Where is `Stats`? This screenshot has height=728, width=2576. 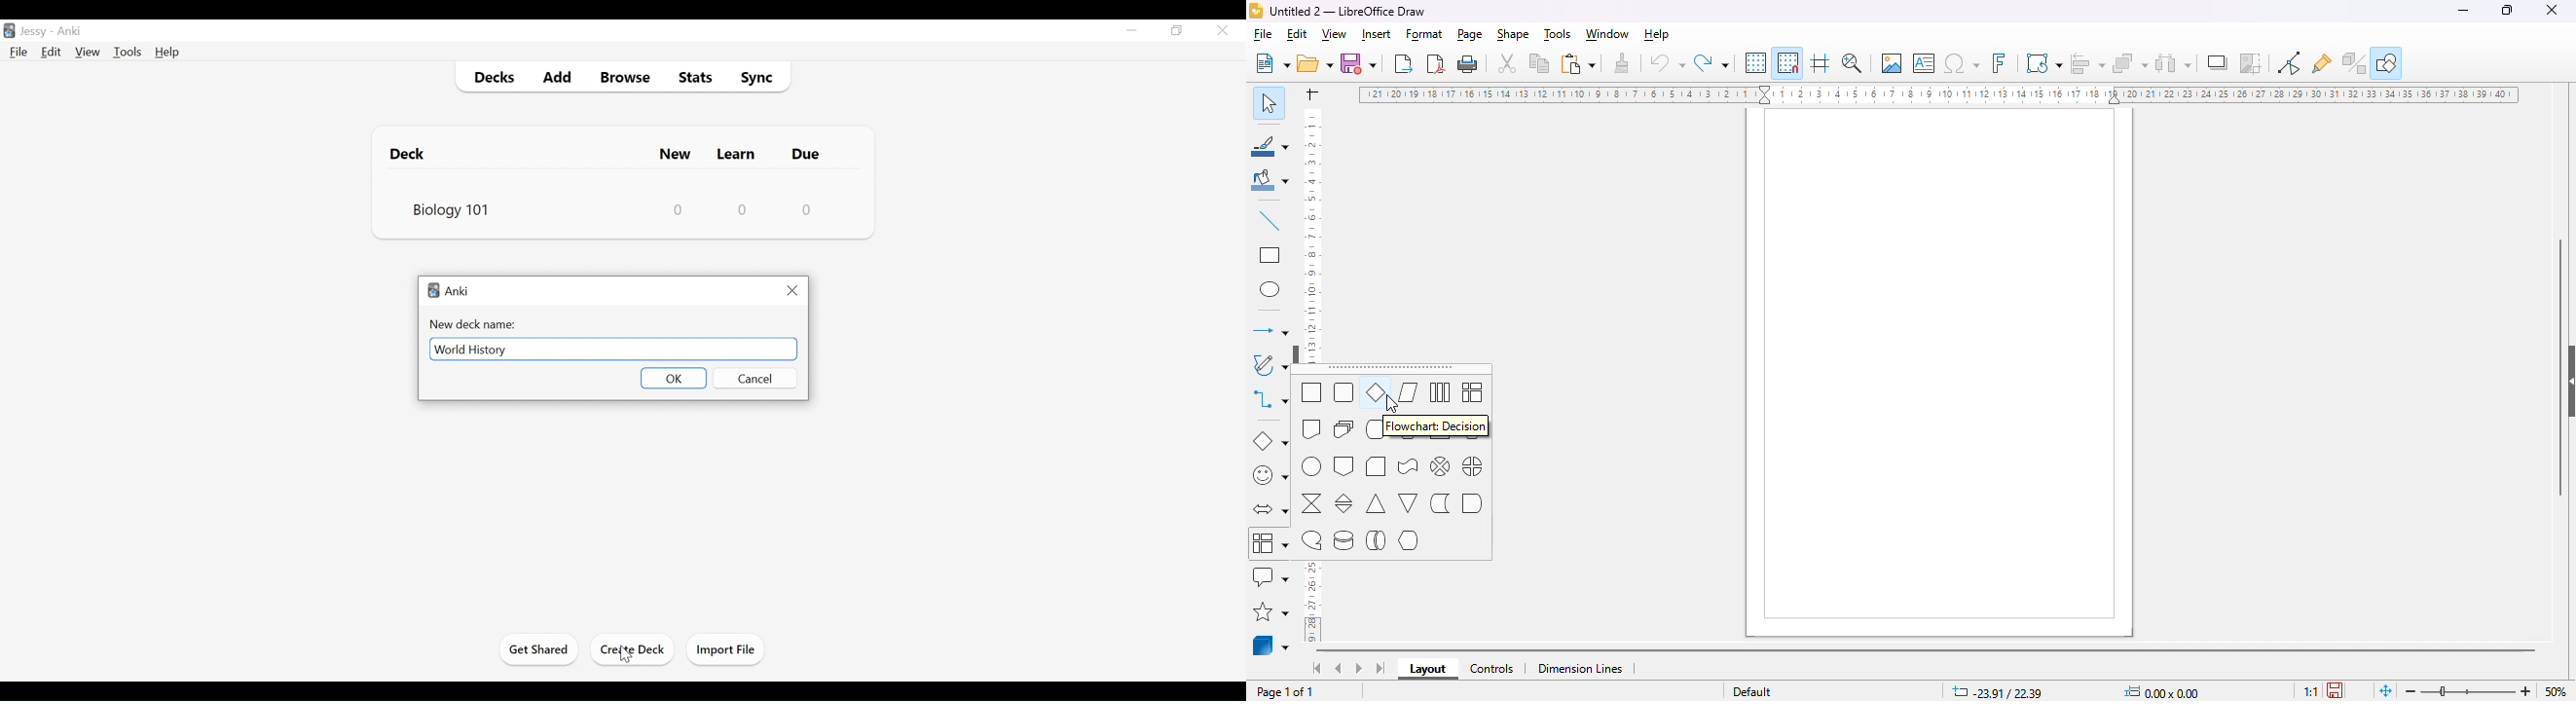 Stats is located at coordinates (692, 75).